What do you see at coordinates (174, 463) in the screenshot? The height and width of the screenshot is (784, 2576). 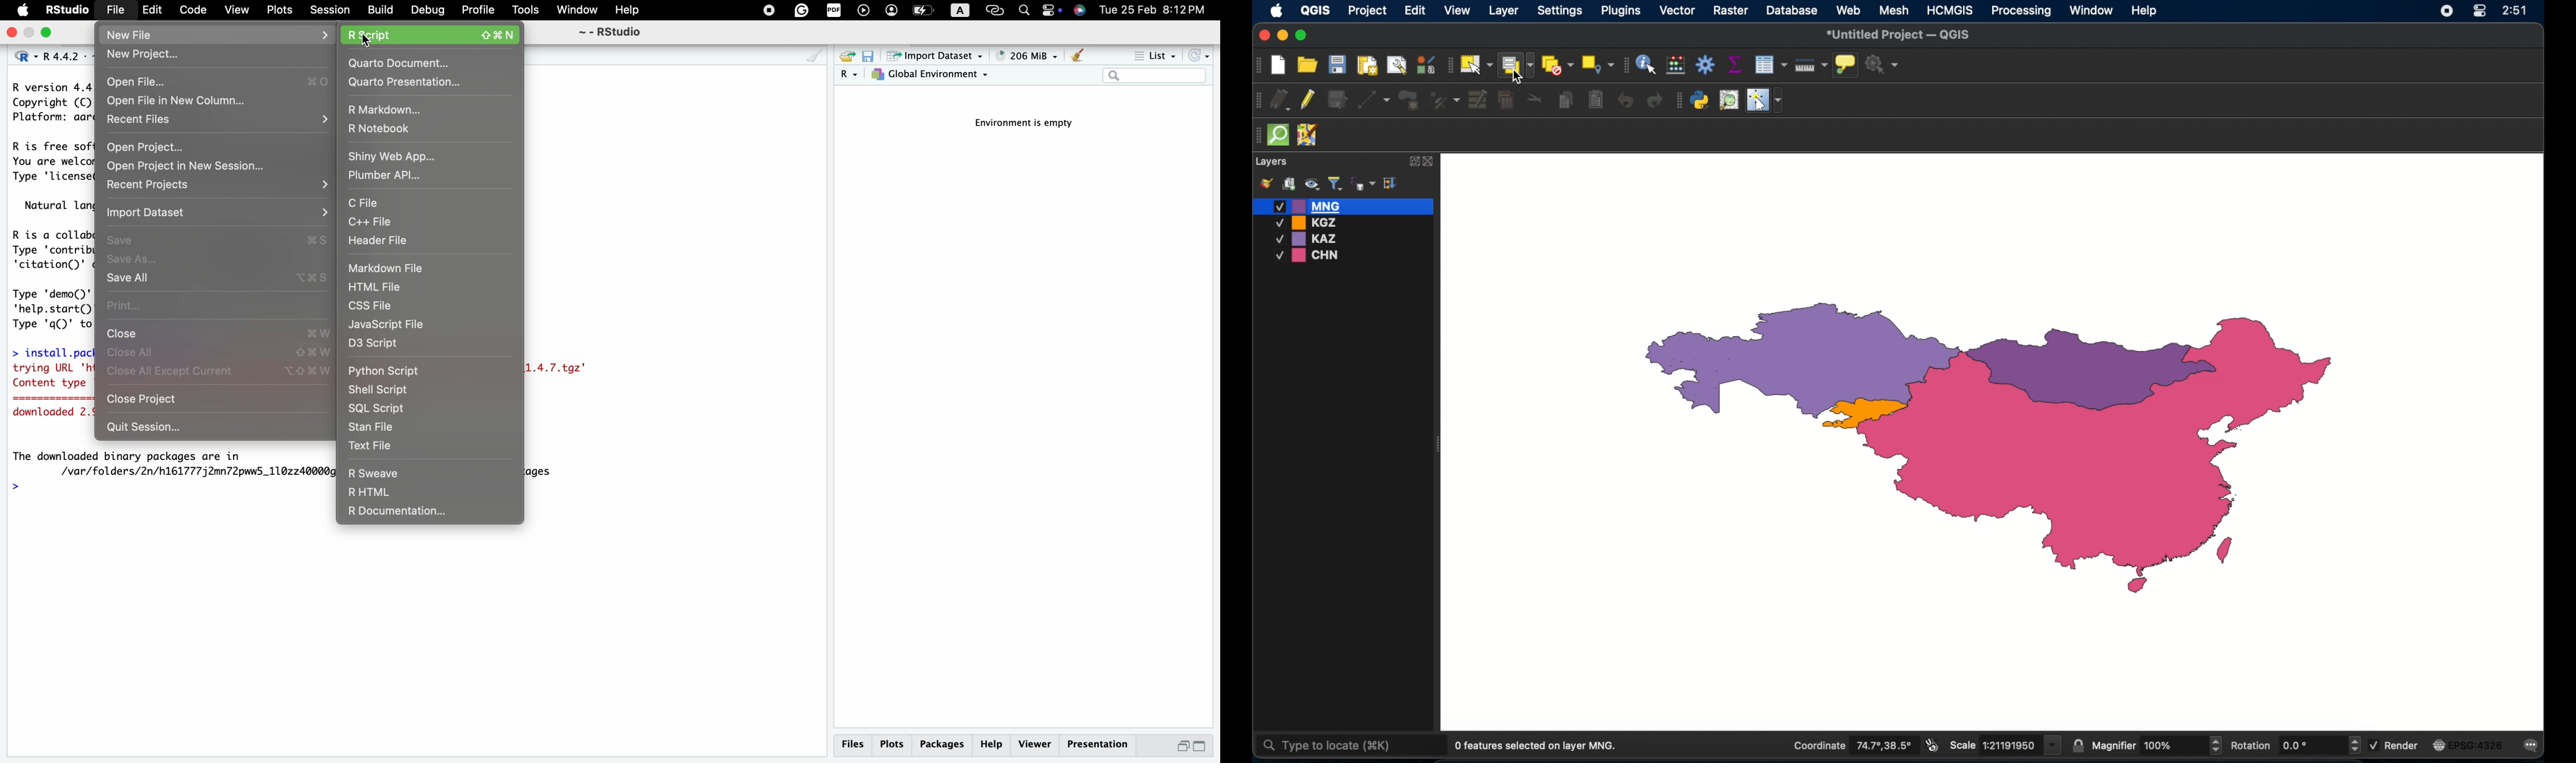 I see `The downloaded binary packages are in
/var/folders/2n/h16177752mn72pww5_110zz40000gn/T//RtmpRUSrQl/downloaded_packages` at bounding box center [174, 463].